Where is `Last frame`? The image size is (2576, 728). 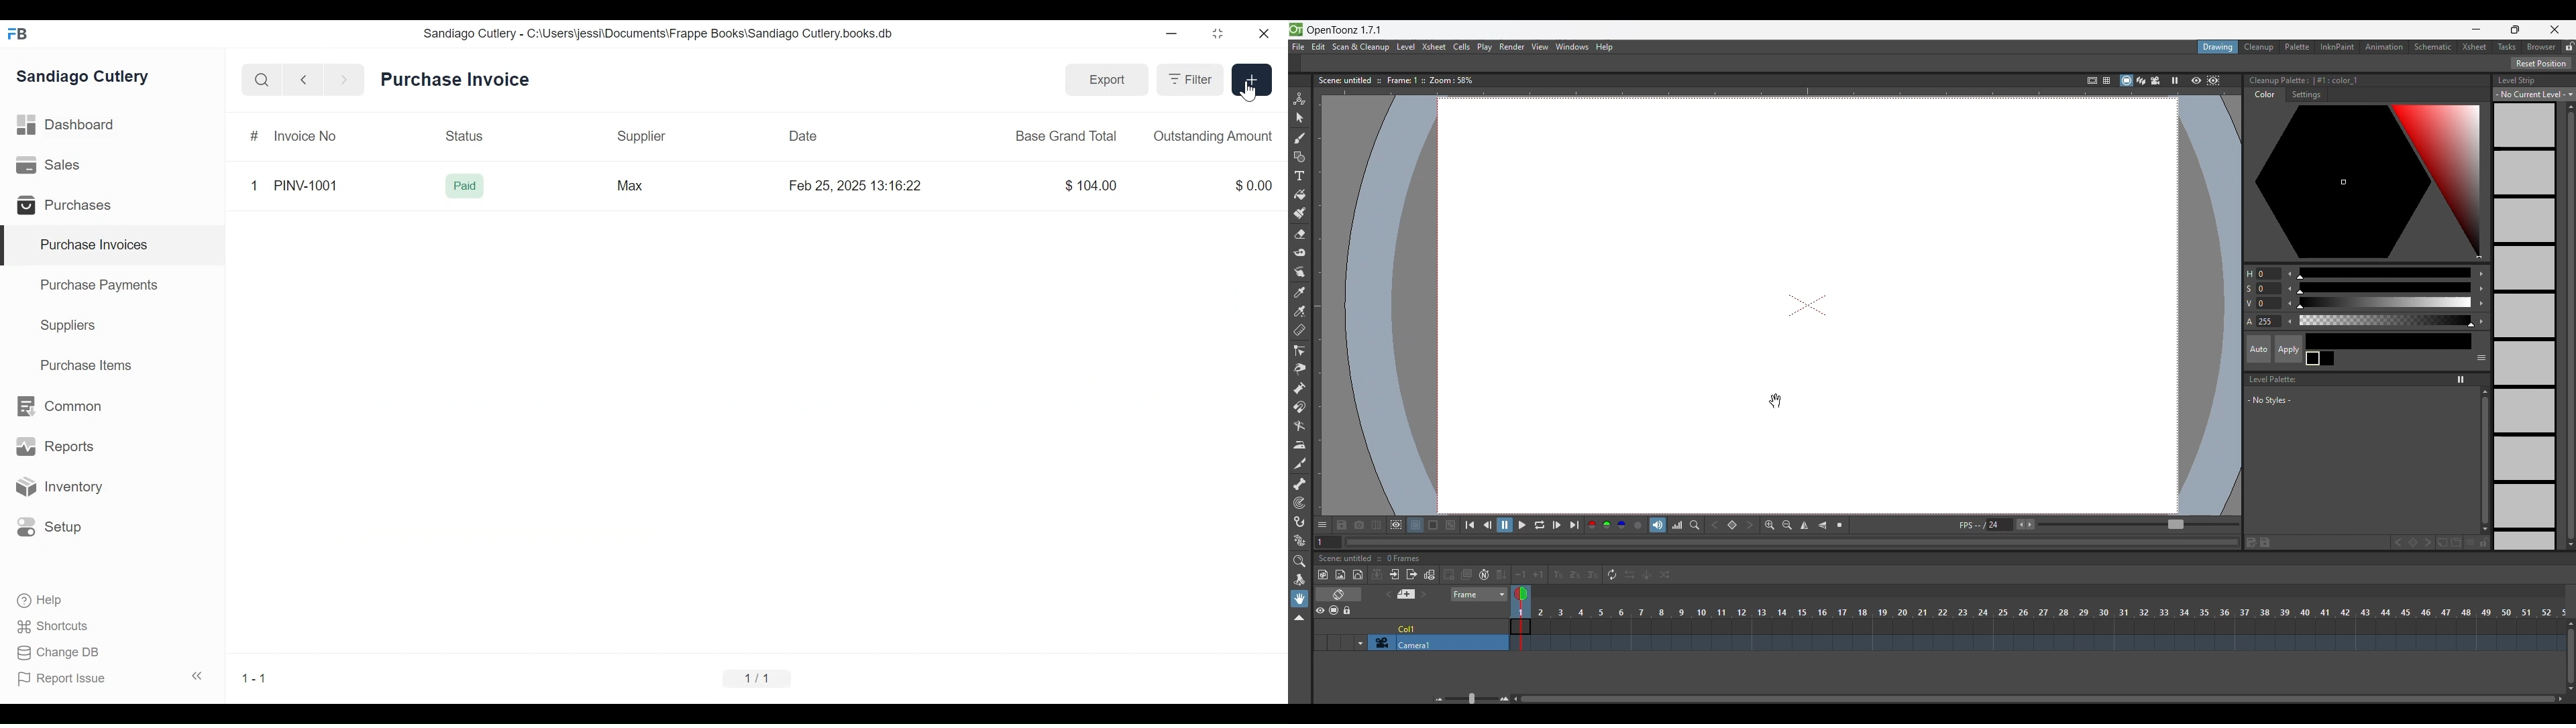 Last frame is located at coordinates (1575, 525).